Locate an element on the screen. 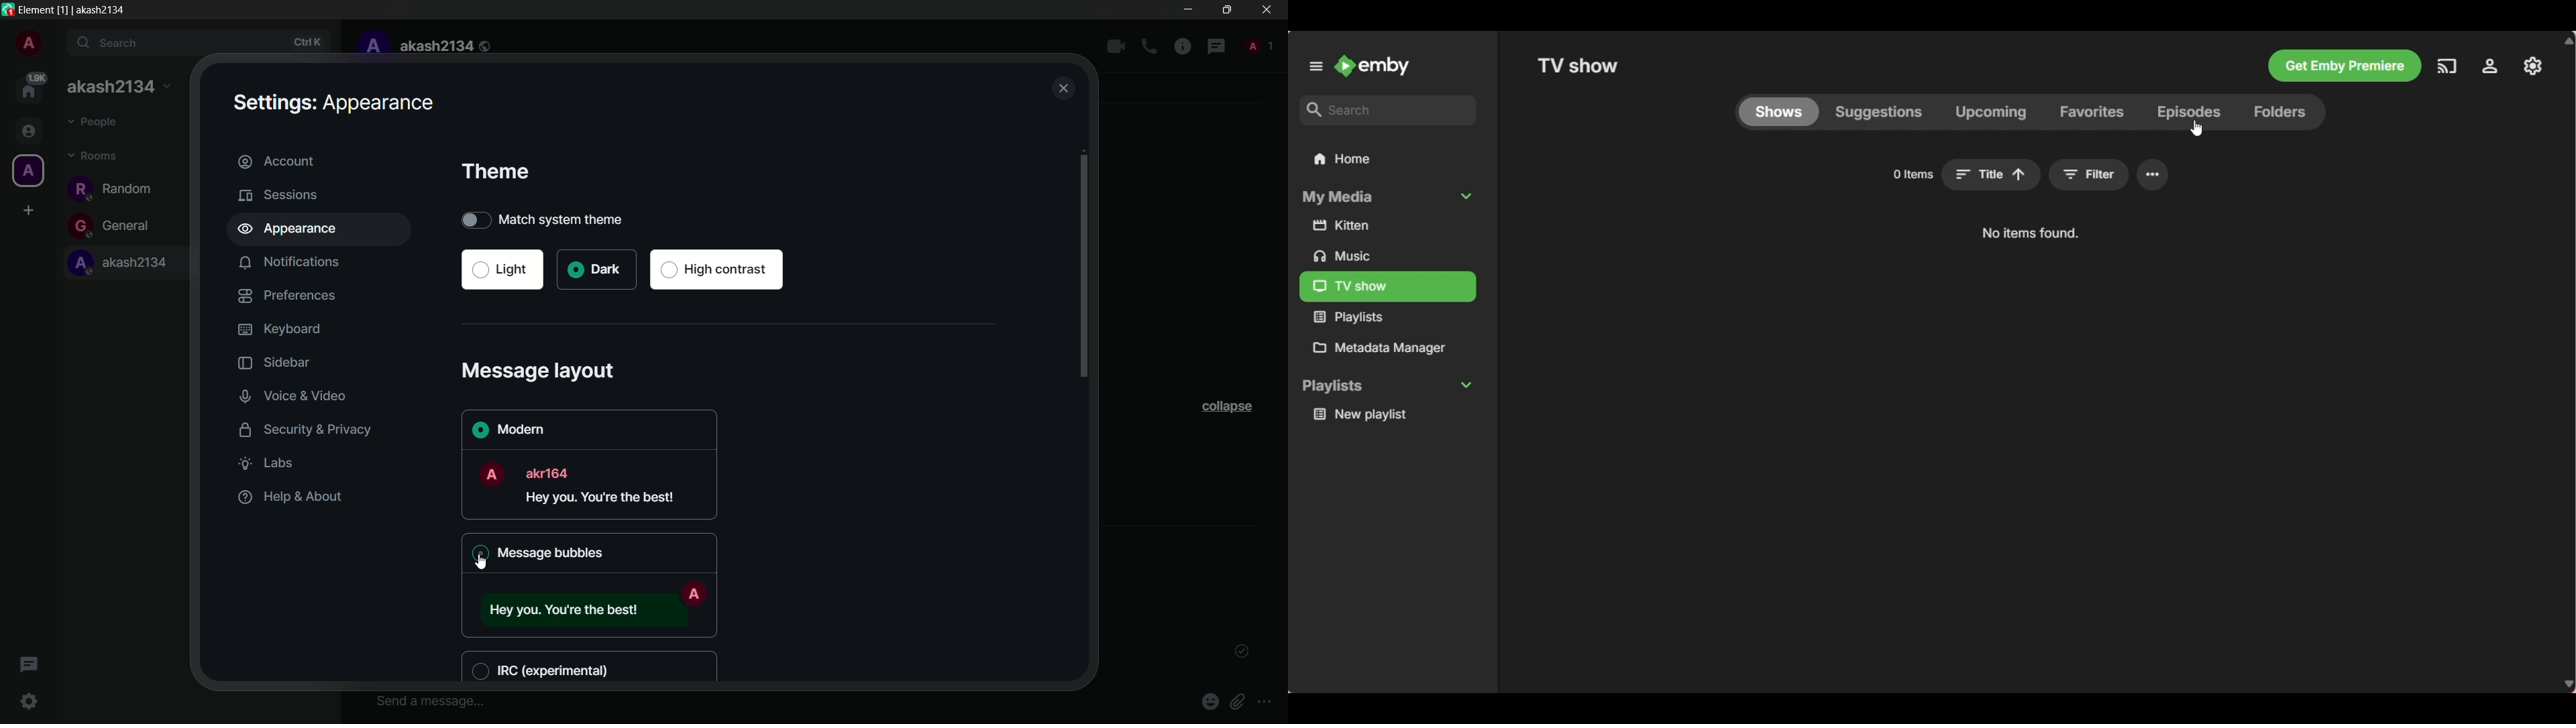 This screenshot has height=728, width=2576. minimize is located at coordinates (1190, 9).